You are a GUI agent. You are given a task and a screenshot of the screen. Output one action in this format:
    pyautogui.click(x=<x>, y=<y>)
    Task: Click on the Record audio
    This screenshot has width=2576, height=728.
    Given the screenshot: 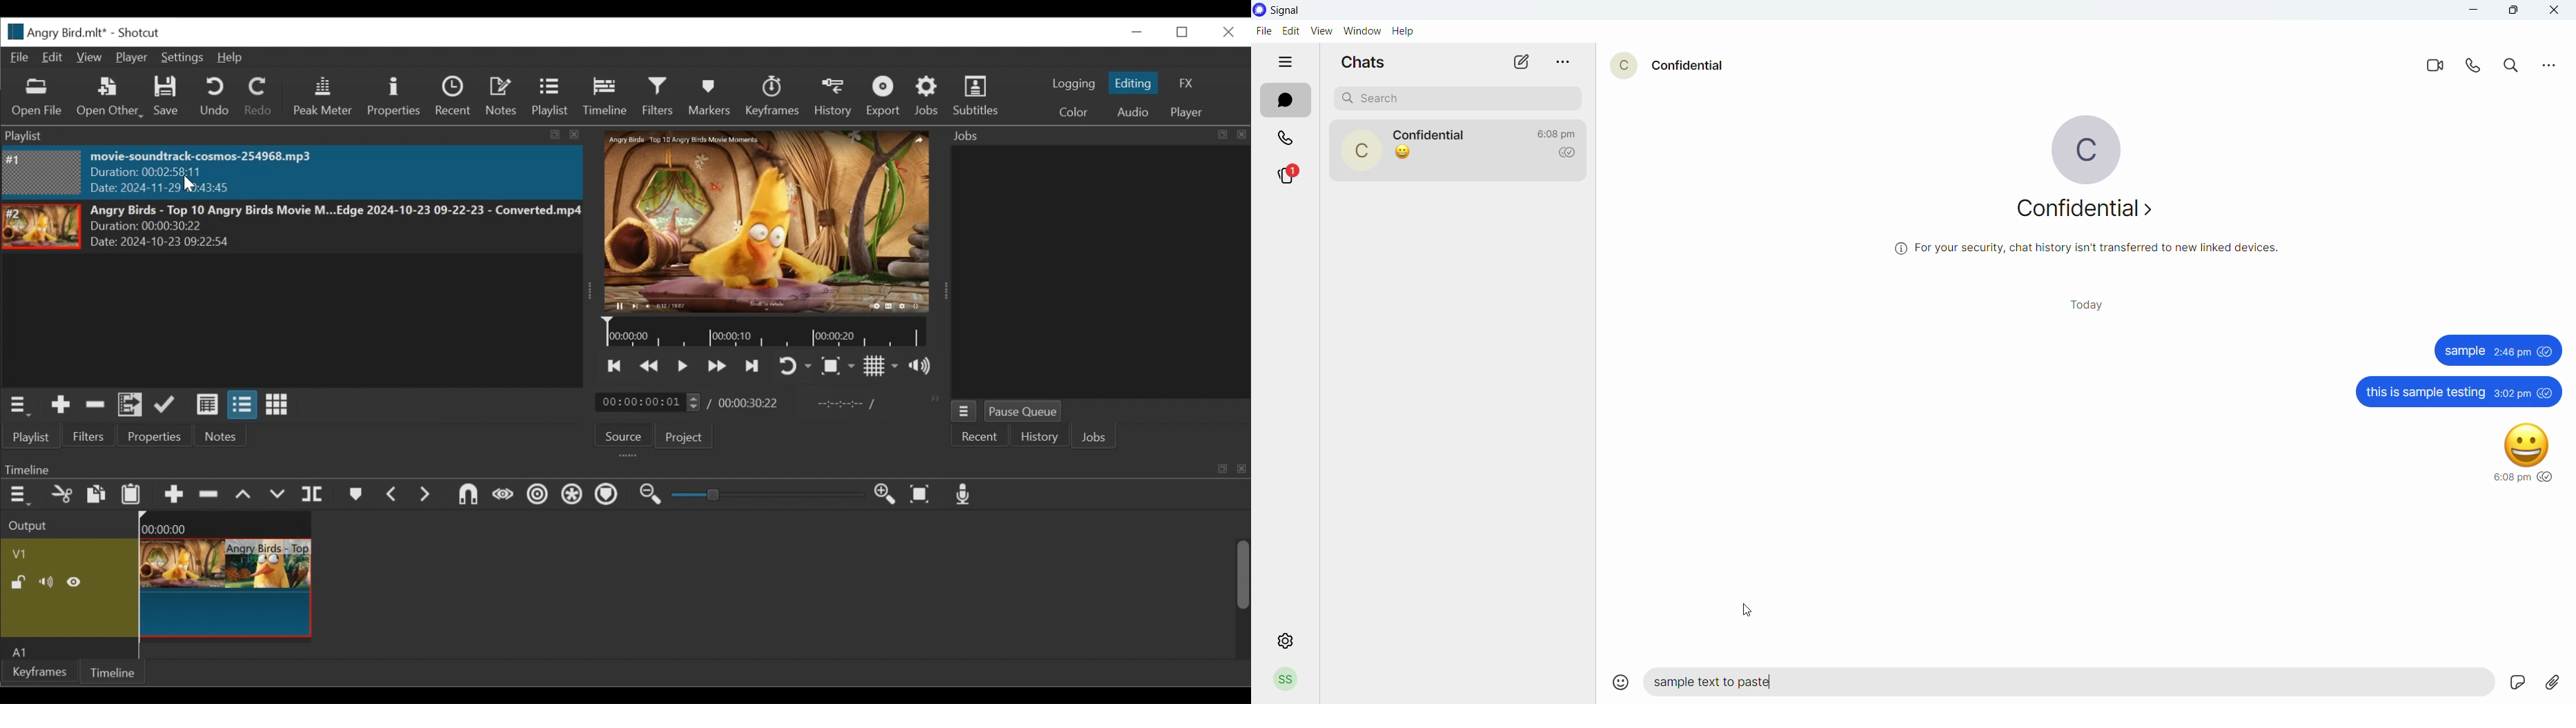 What is the action you would take?
    pyautogui.click(x=965, y=495)
    